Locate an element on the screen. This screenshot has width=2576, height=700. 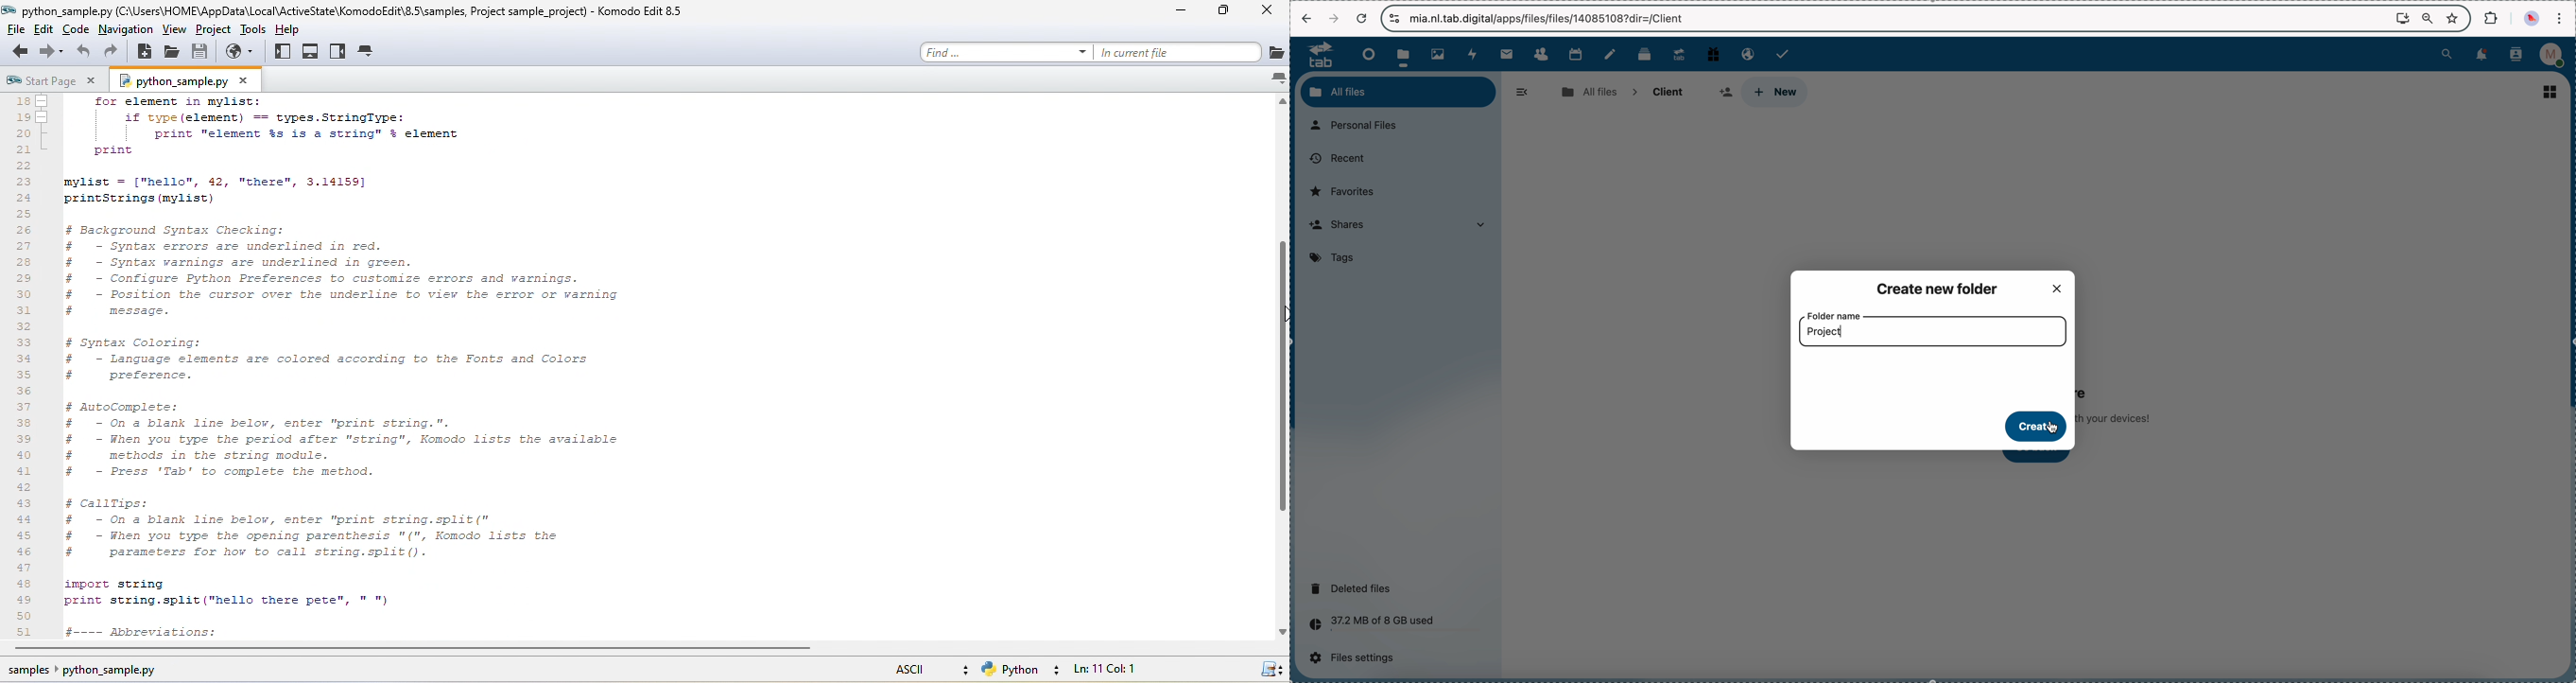
help is located at coordinates (295, 27).